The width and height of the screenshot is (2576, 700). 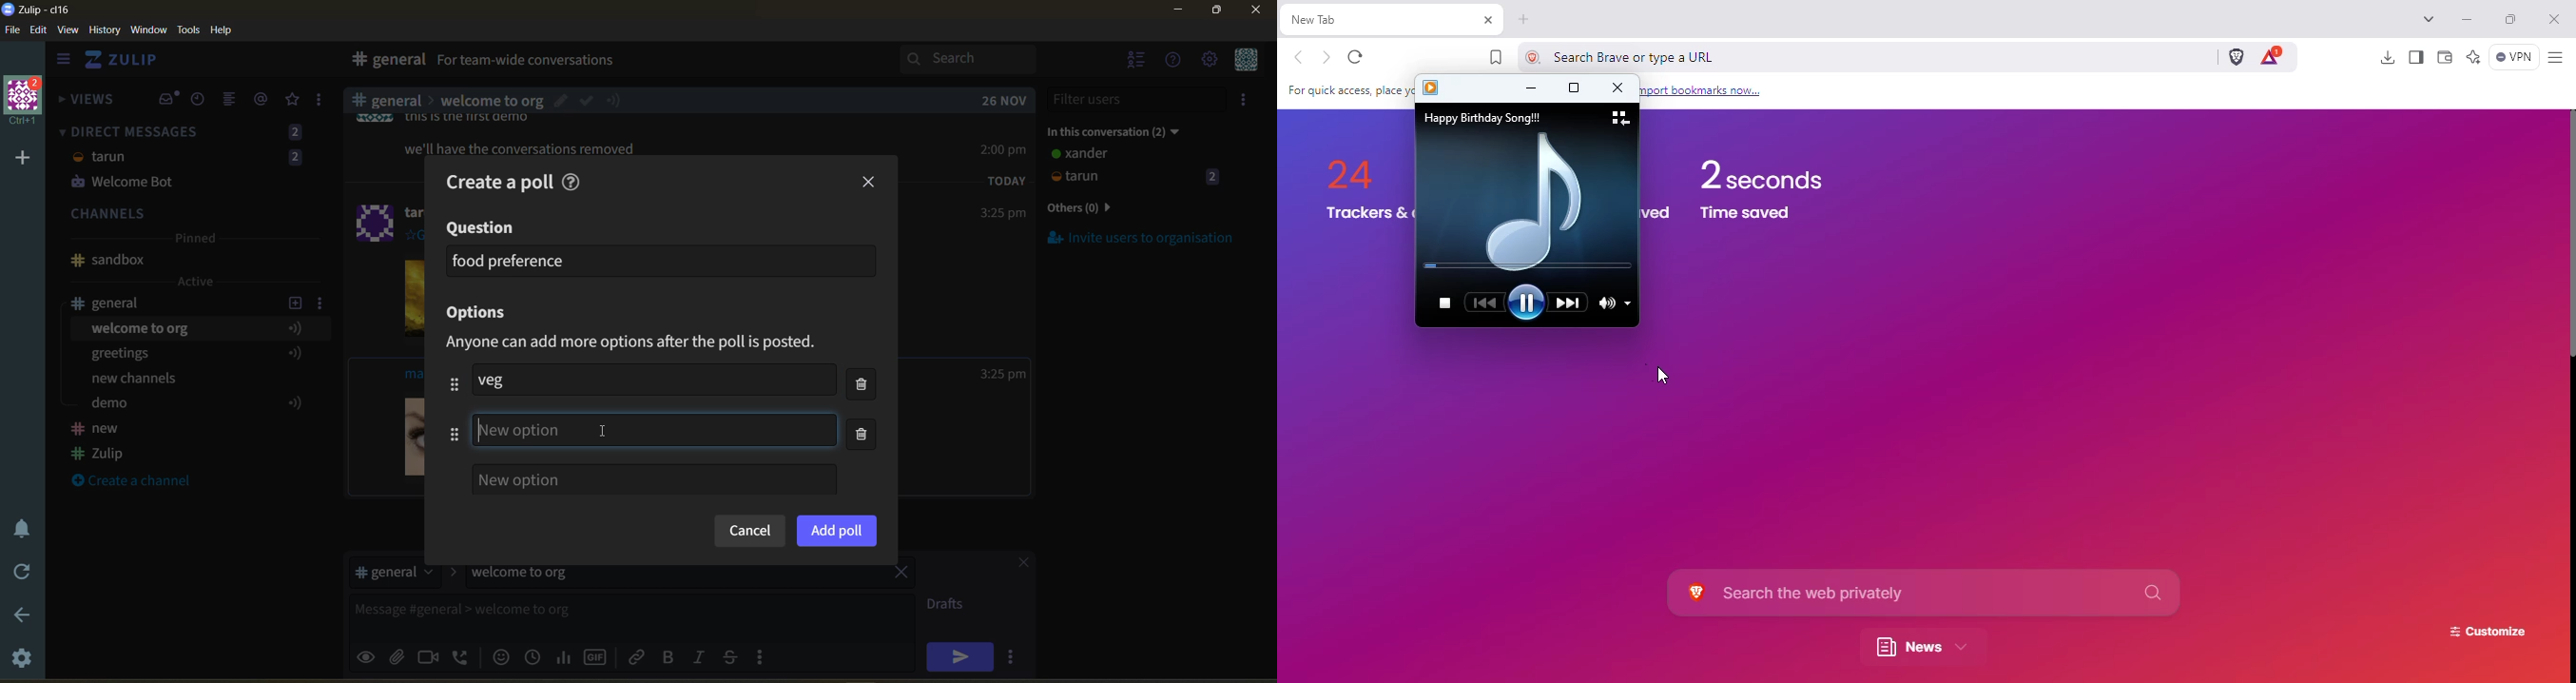 What do you see at coordinates (1128, 129) in the screenshot?
I see `in this conversation` at bounding box center [1128, 129].